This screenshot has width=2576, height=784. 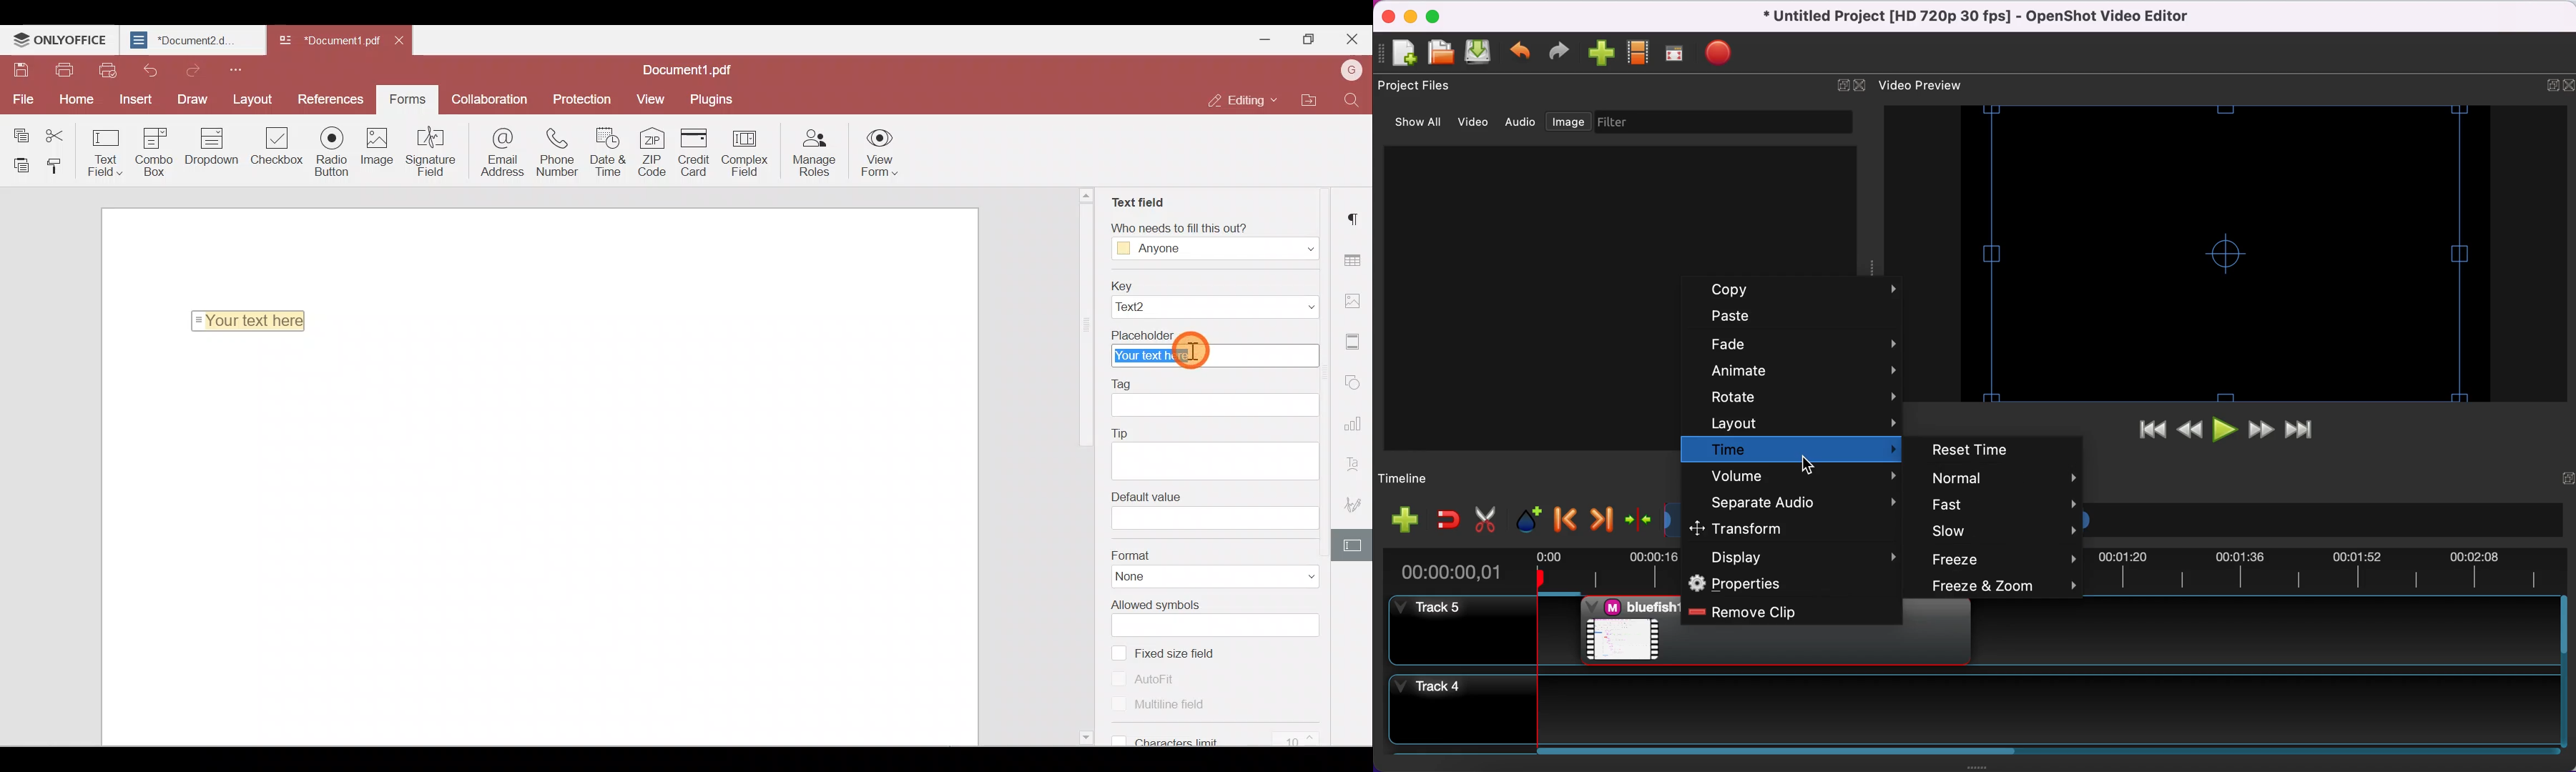 What do you see at coordinates (1785, 529) in the screenshot?
I see `transform` at bounding box center [1785, 529].